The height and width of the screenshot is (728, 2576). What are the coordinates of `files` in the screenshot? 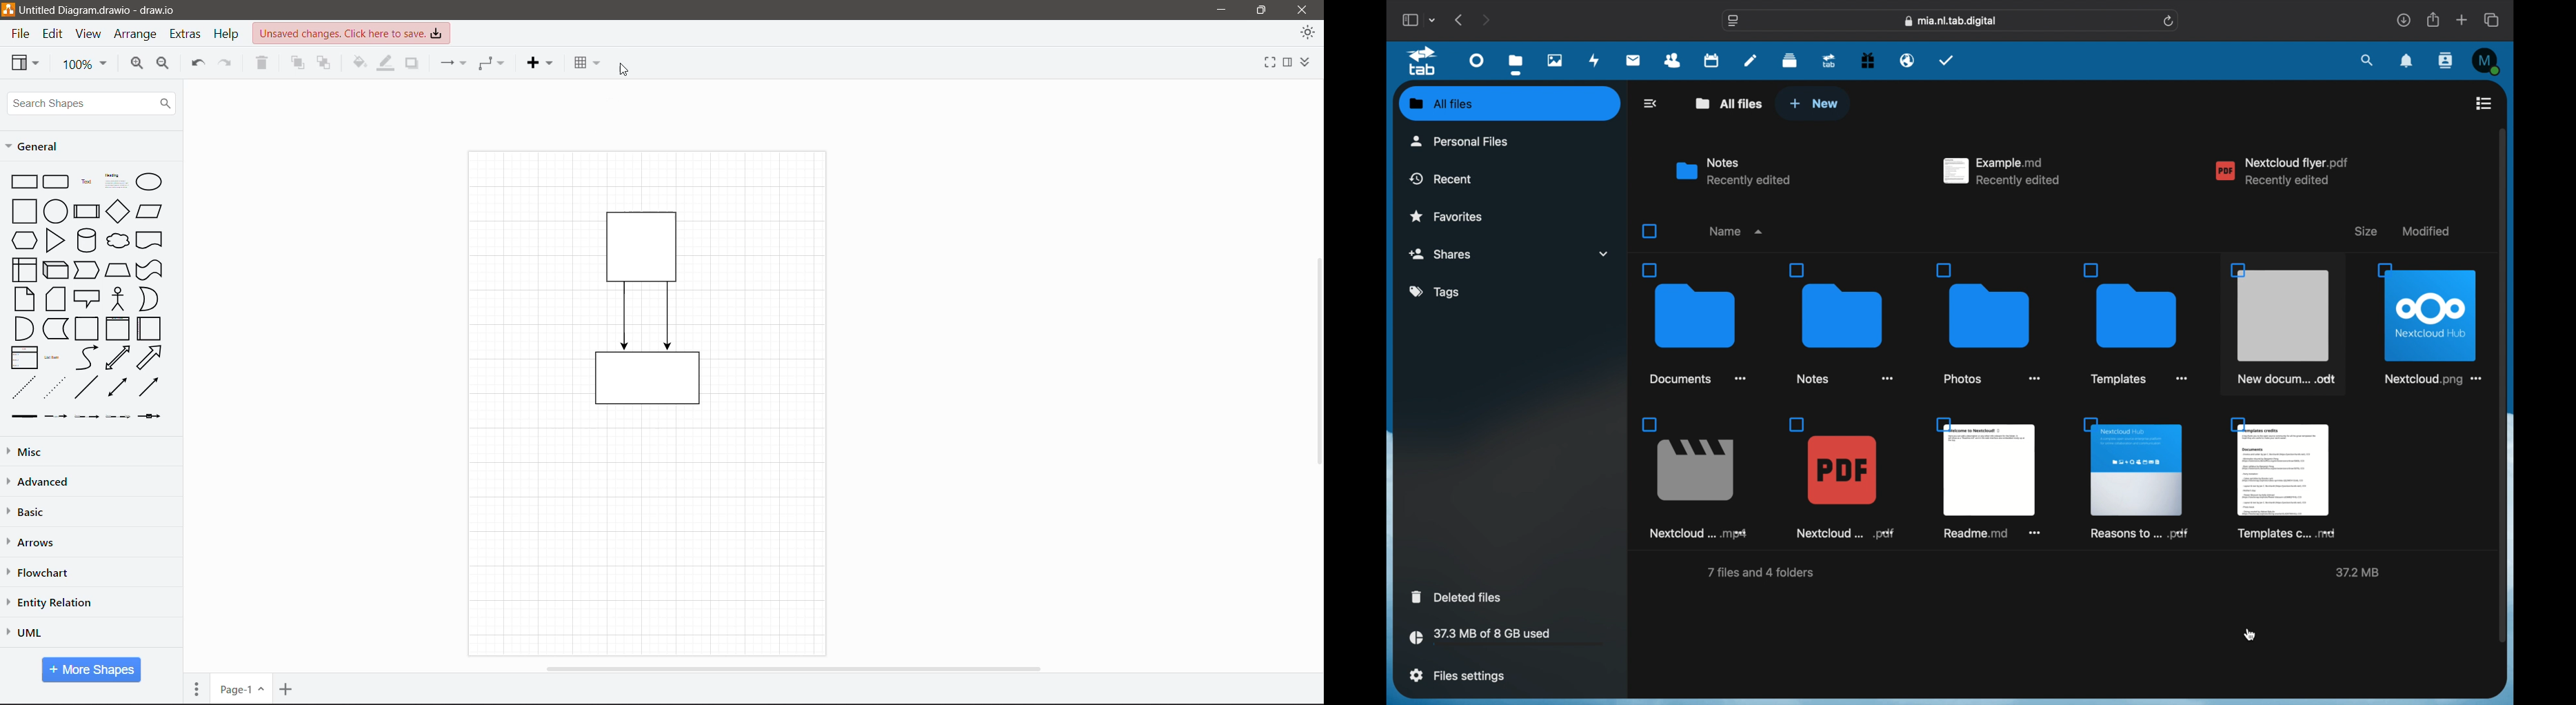 It's located at (1516, 64).